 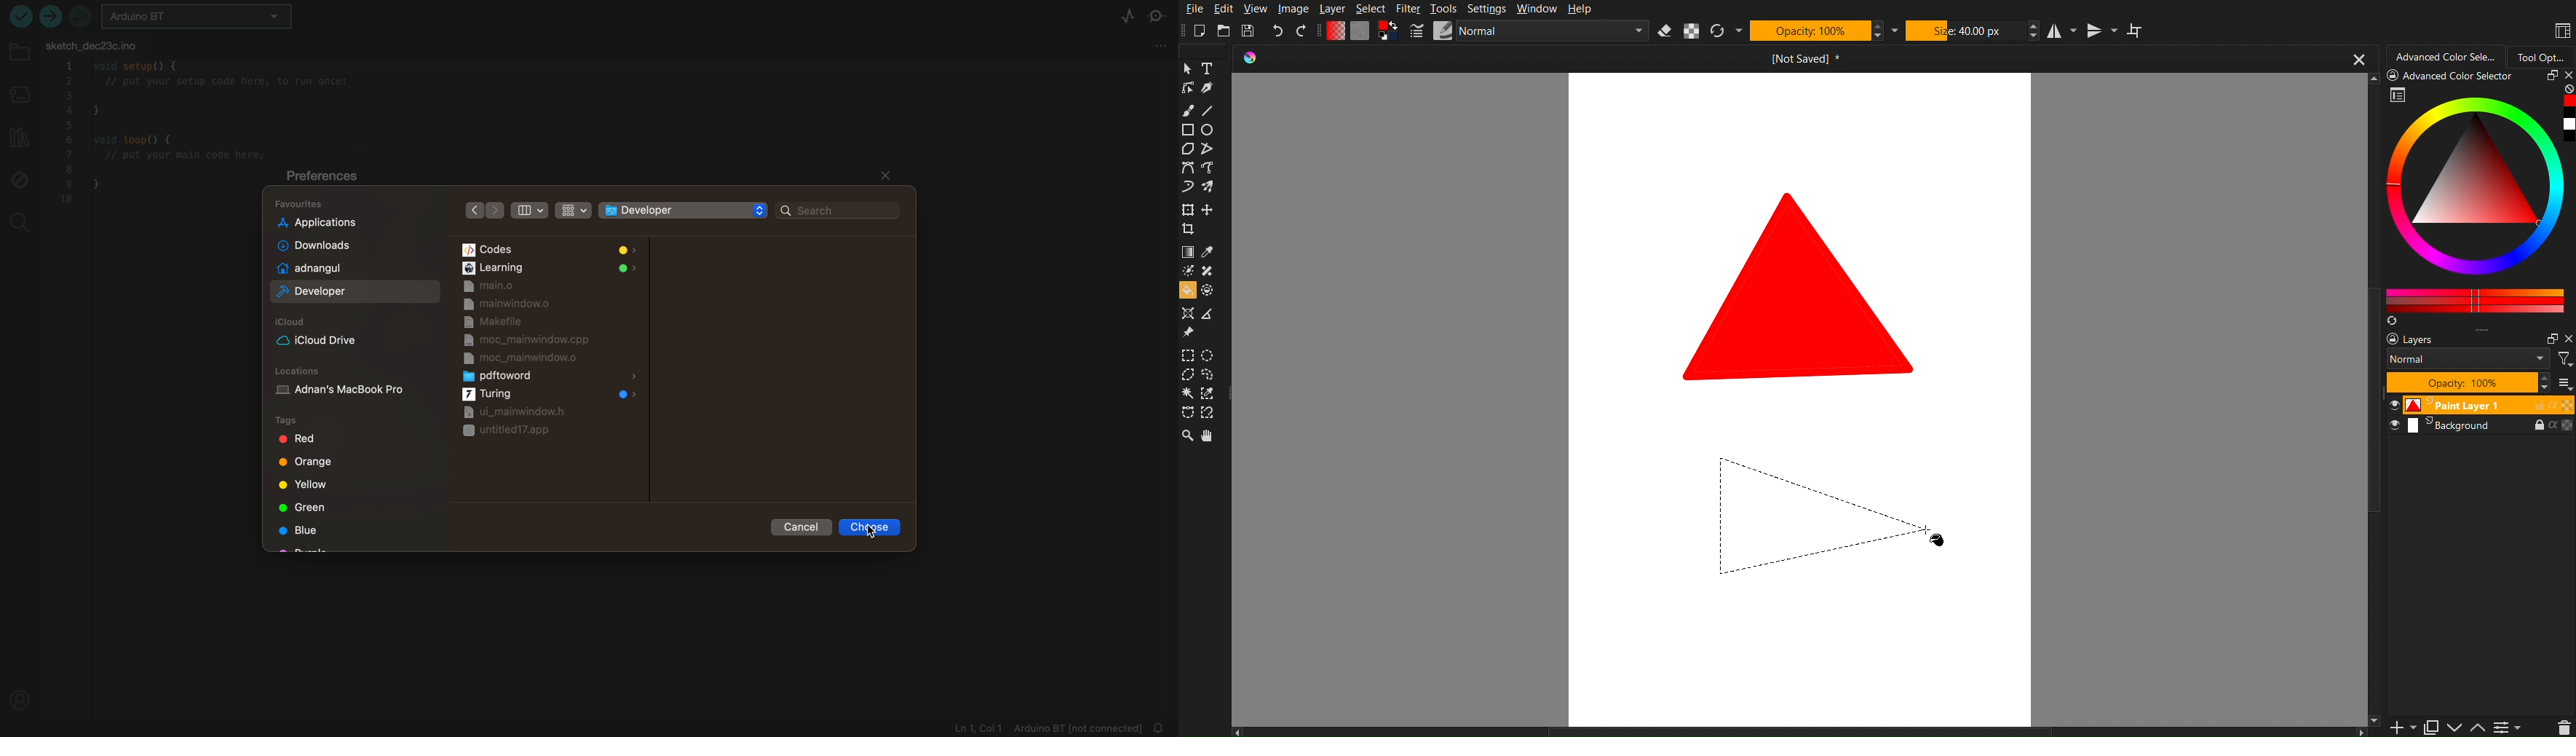 I want to click on Circle, so click(x=1209, y=130).